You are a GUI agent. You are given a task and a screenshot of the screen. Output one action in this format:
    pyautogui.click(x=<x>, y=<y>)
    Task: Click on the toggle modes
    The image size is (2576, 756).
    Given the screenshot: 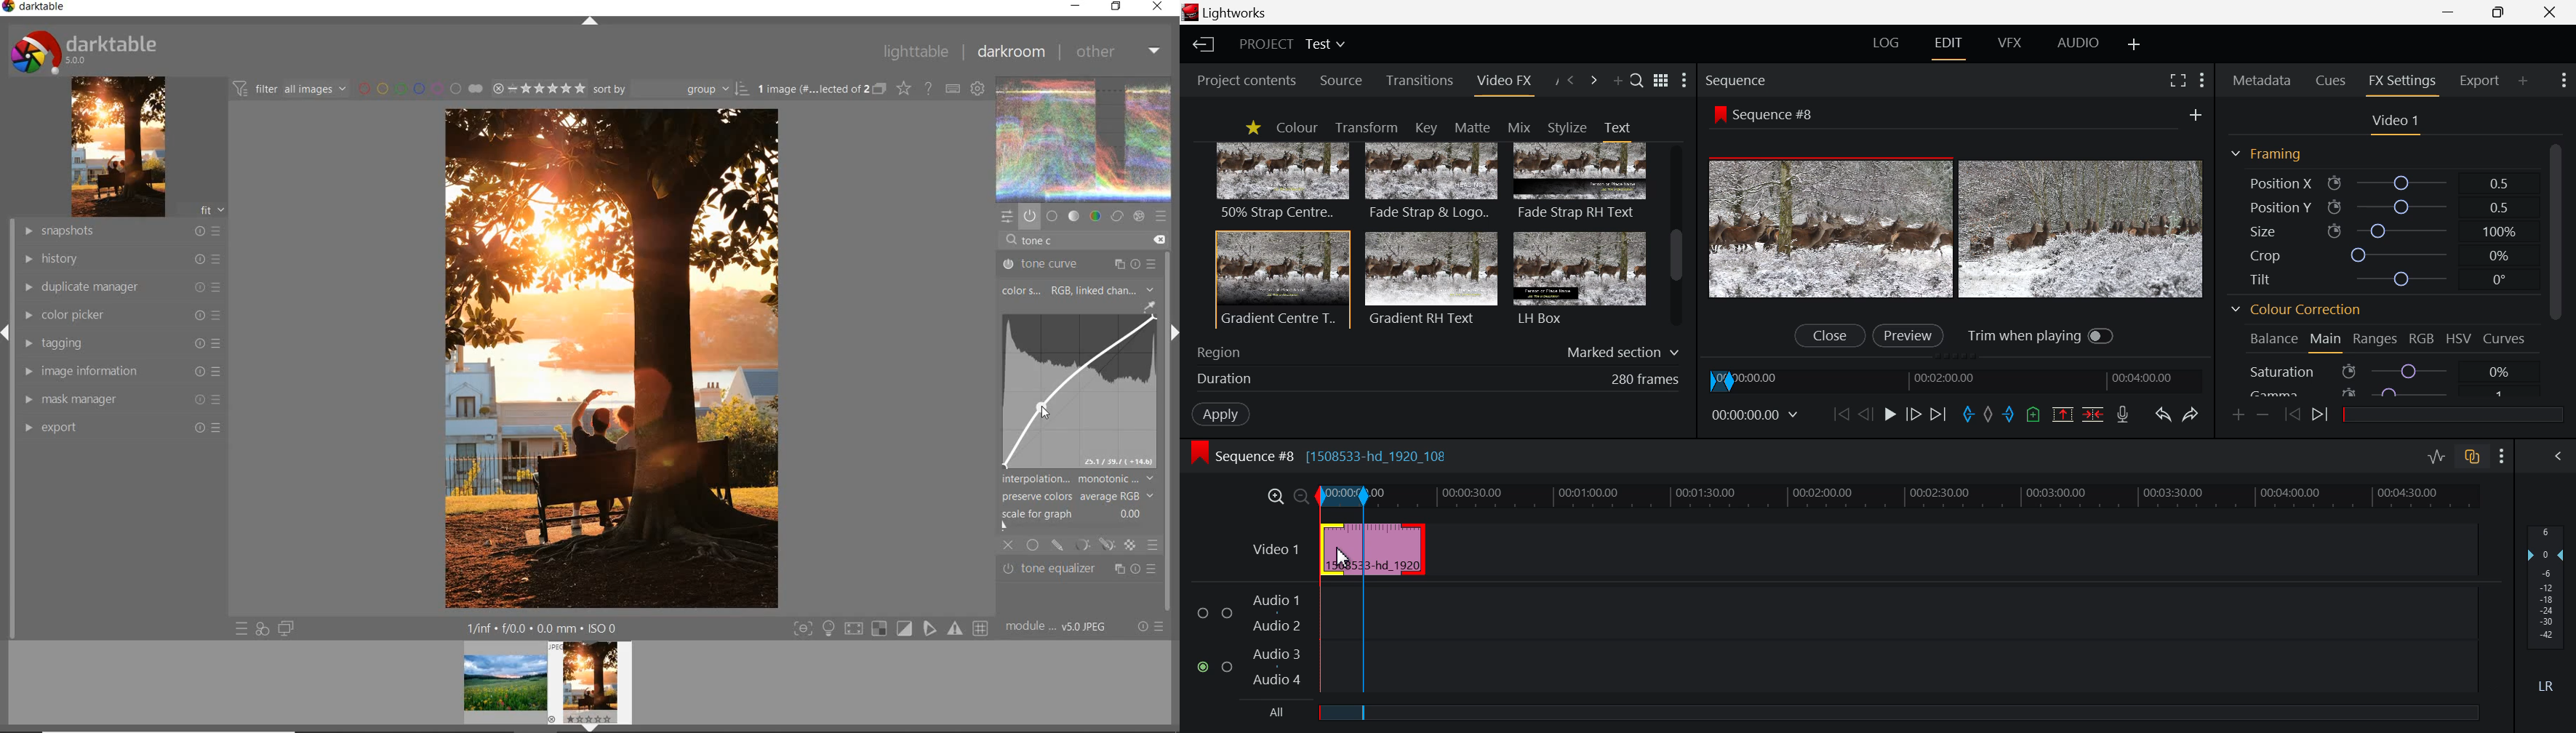 What is the action you would take?
    pyautogui.click(x=890, y=630)
    